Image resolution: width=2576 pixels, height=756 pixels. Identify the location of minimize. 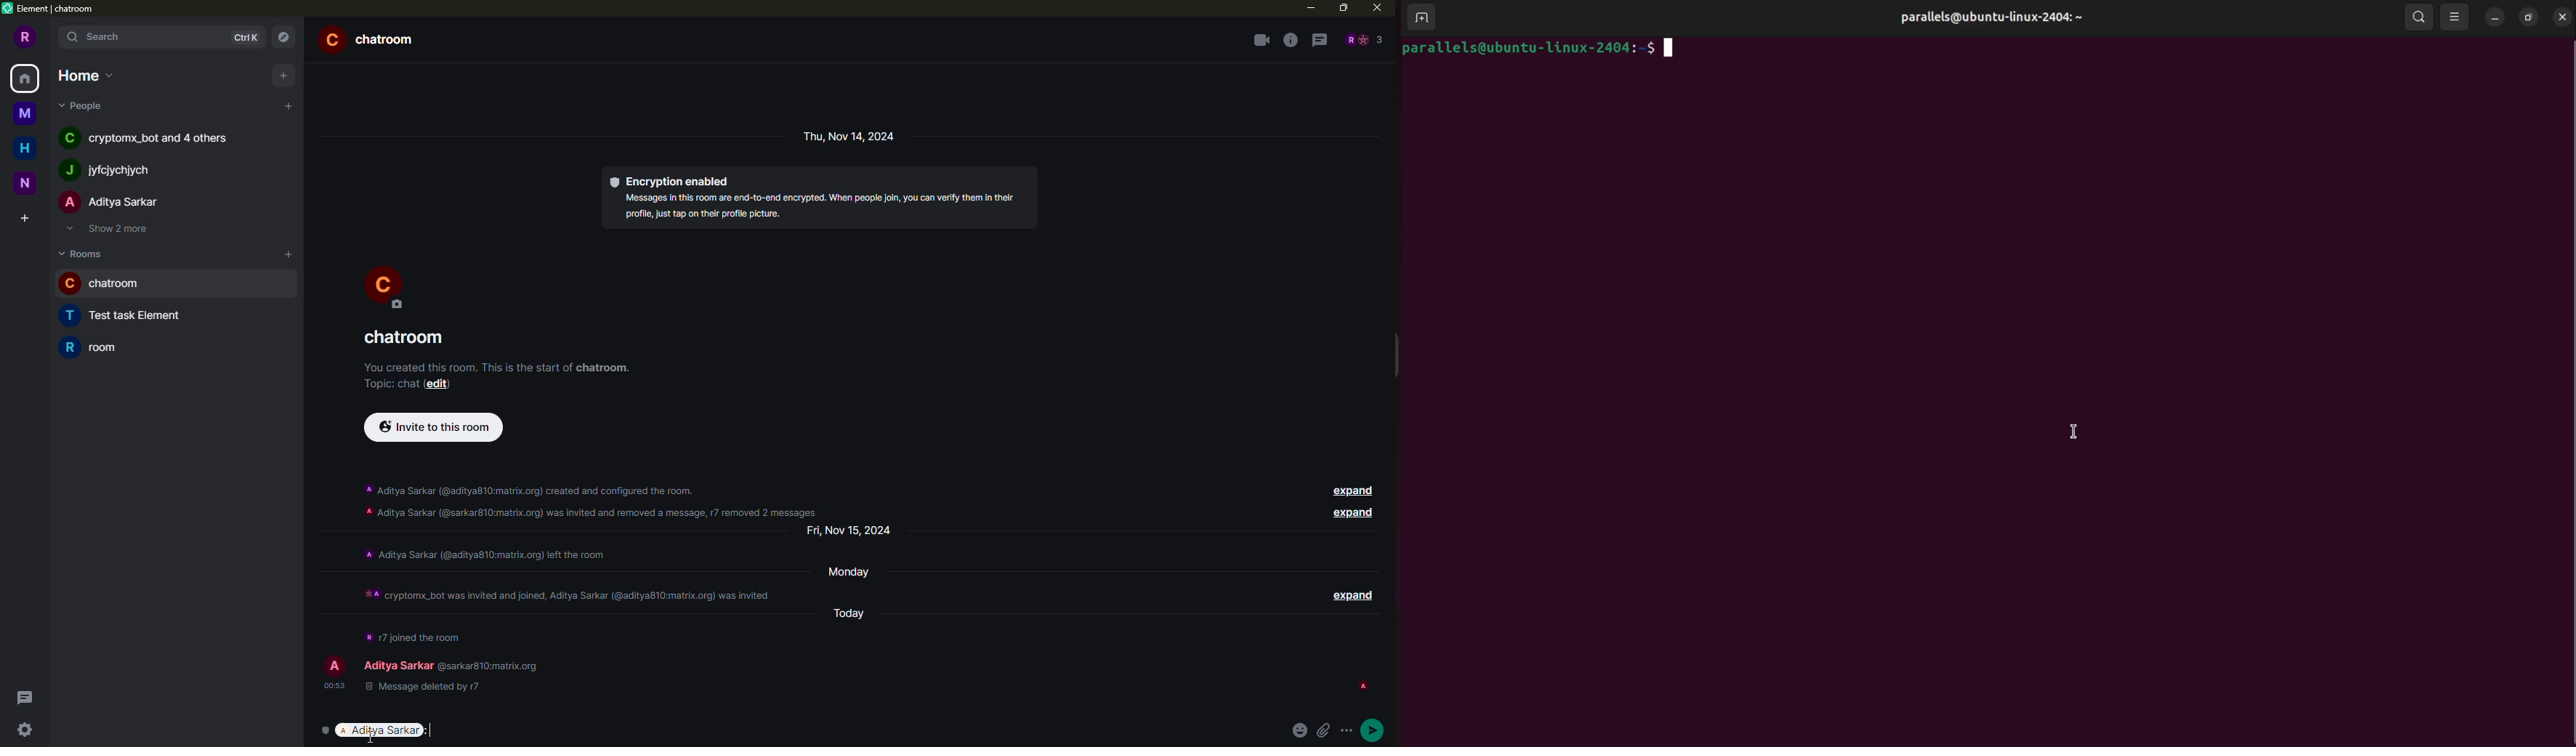
(2495, 18).